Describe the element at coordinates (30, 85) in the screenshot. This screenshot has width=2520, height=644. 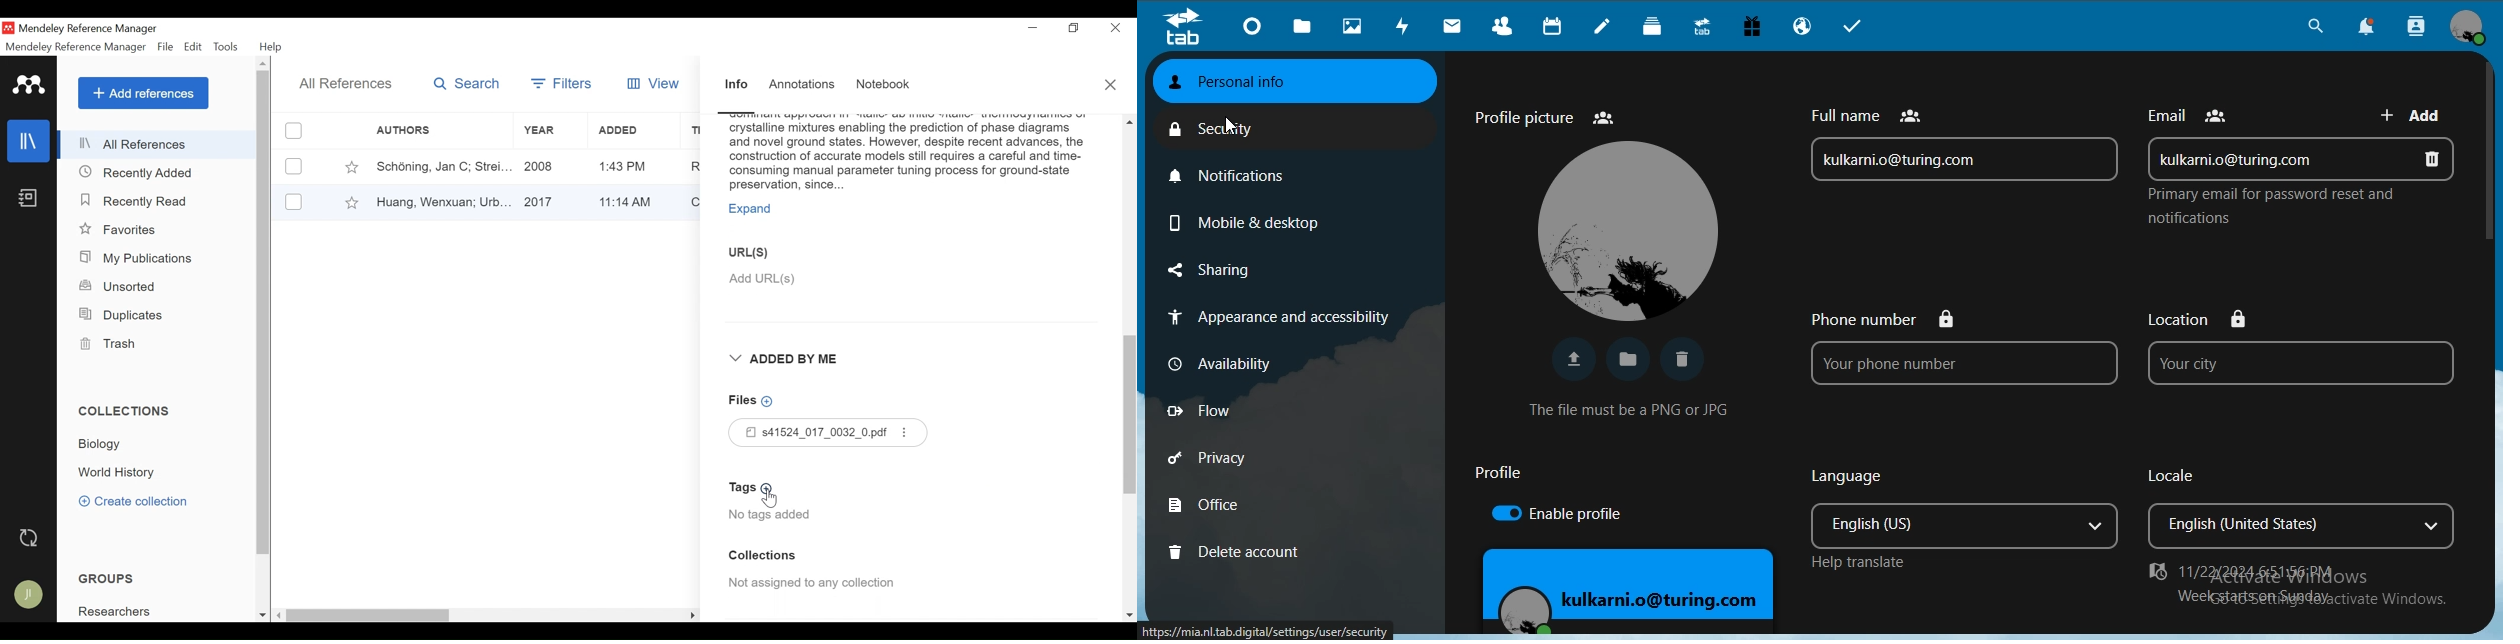
I see `Mendeley logo` at that location.